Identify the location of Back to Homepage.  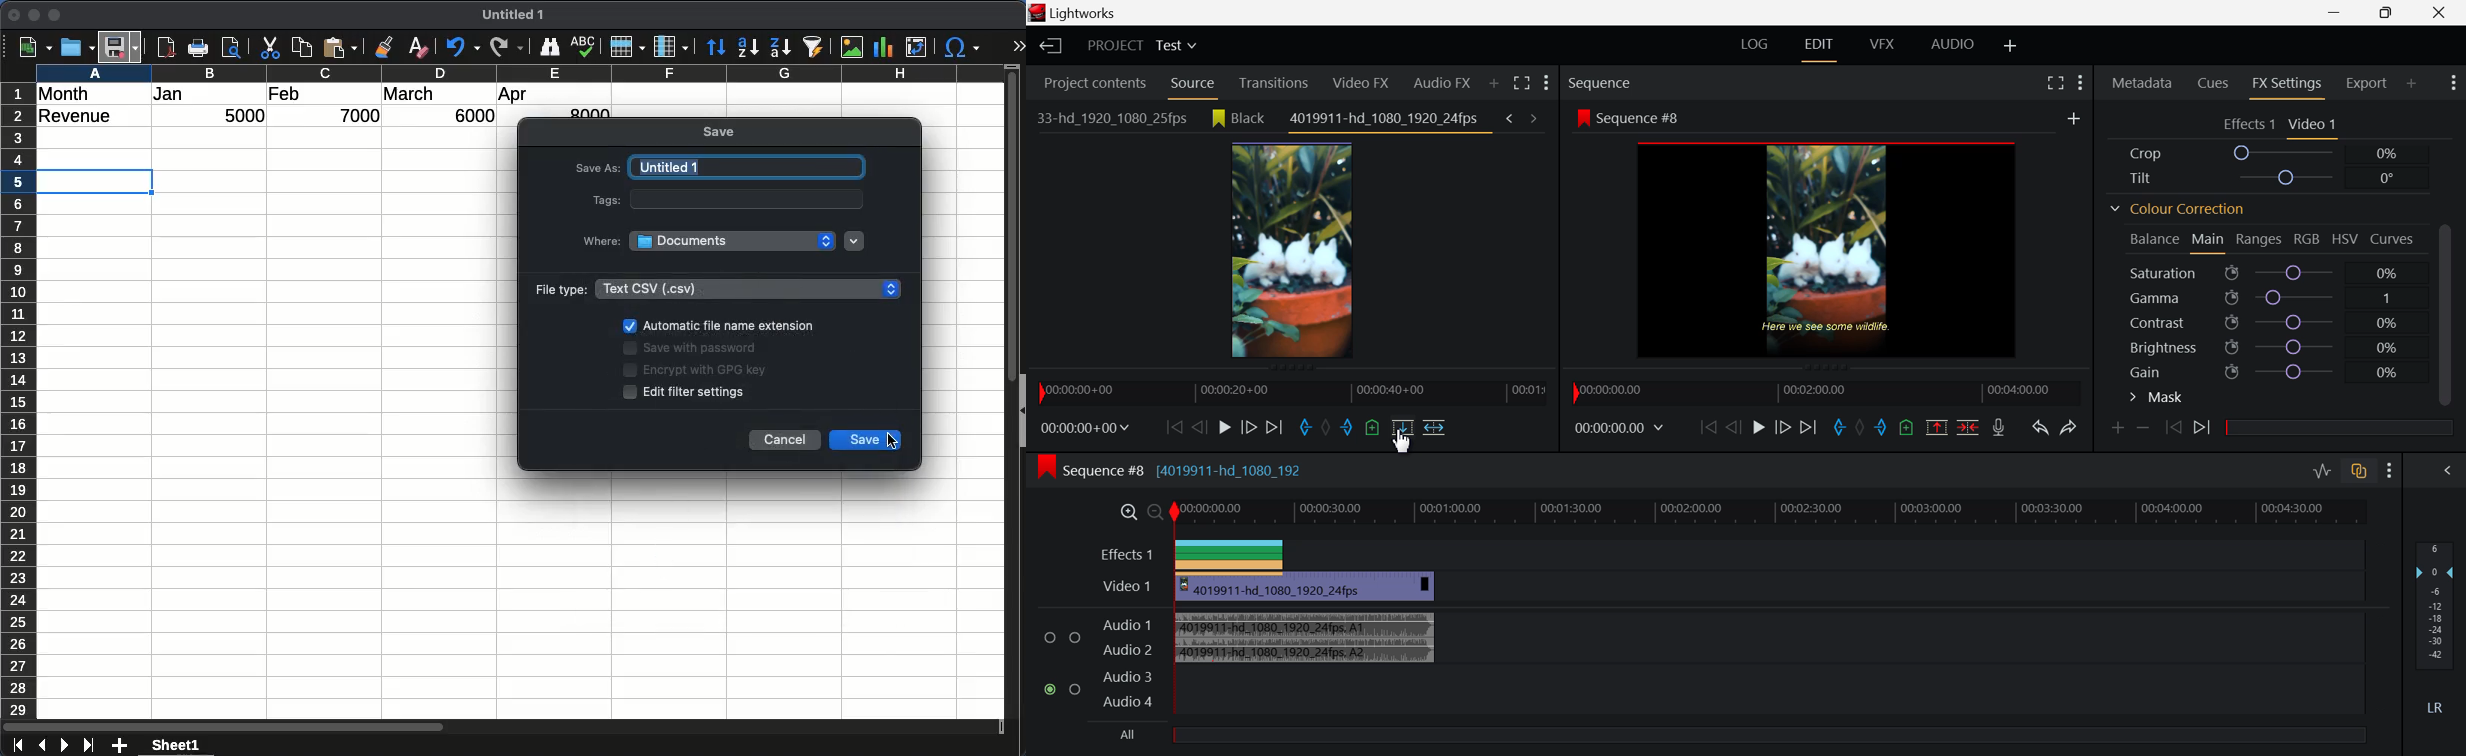
(1048, 44).